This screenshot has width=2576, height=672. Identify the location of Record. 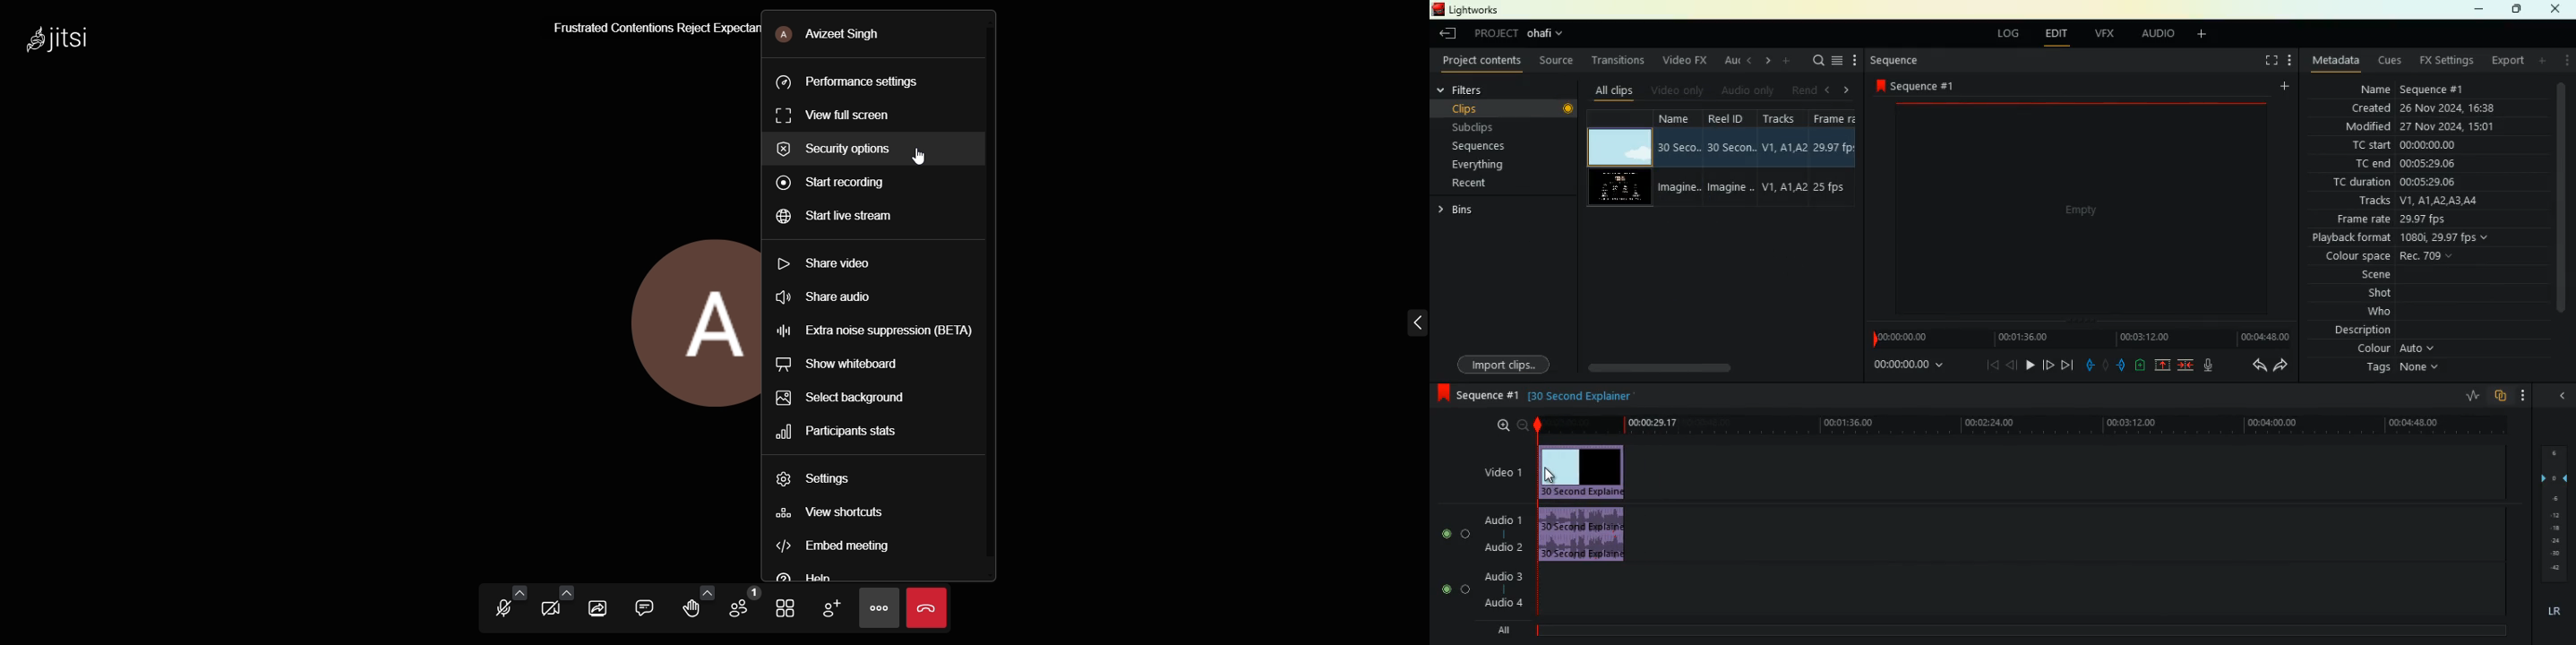
(1569, 108).